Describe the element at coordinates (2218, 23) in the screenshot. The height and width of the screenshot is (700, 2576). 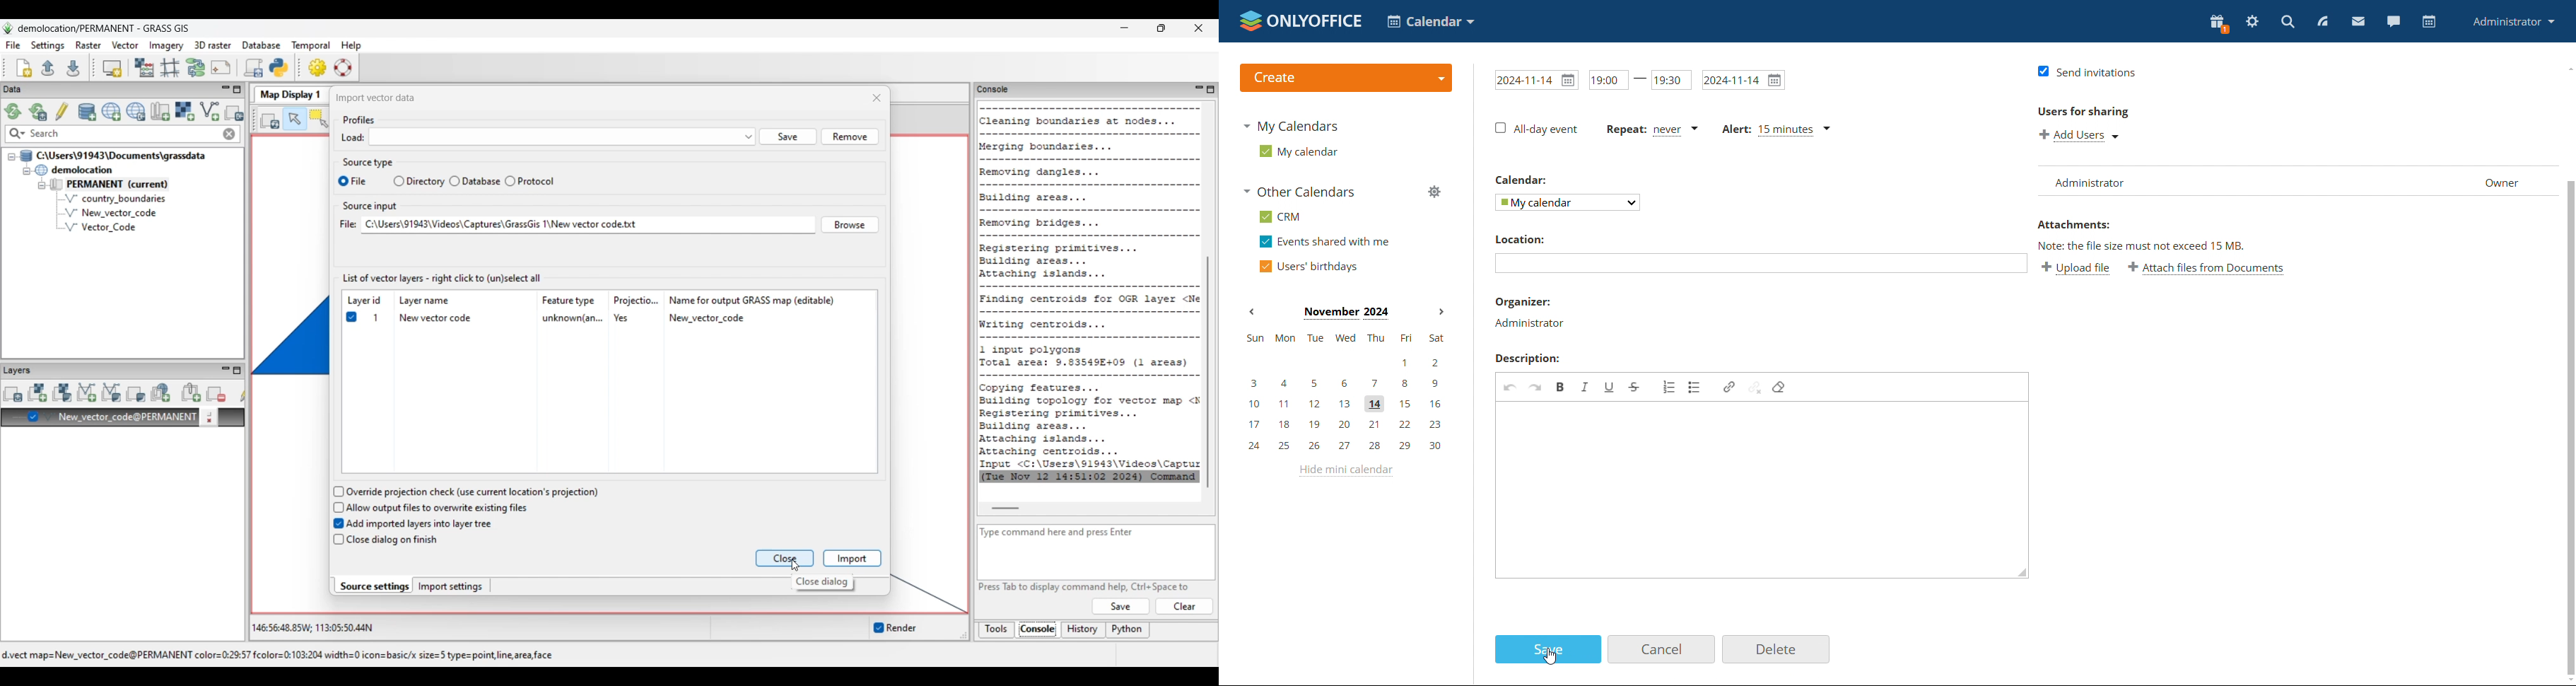
I see `present` at that location.